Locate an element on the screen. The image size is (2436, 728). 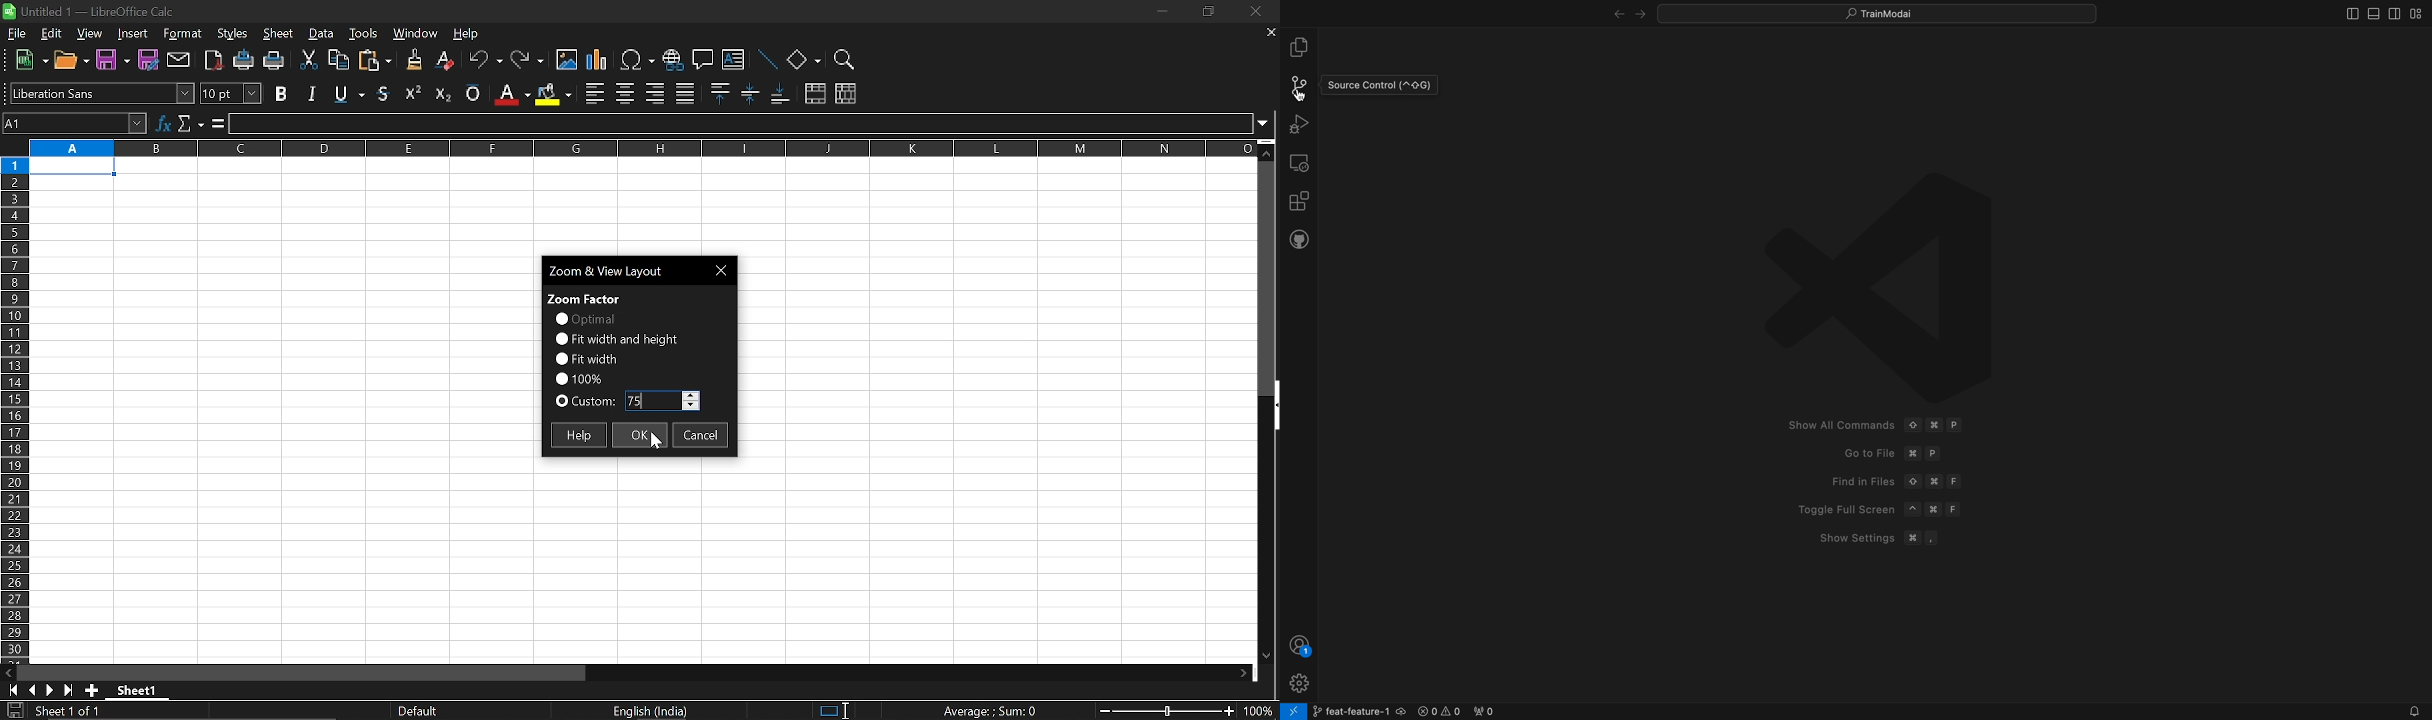
print is located at coordinates (274, 62).